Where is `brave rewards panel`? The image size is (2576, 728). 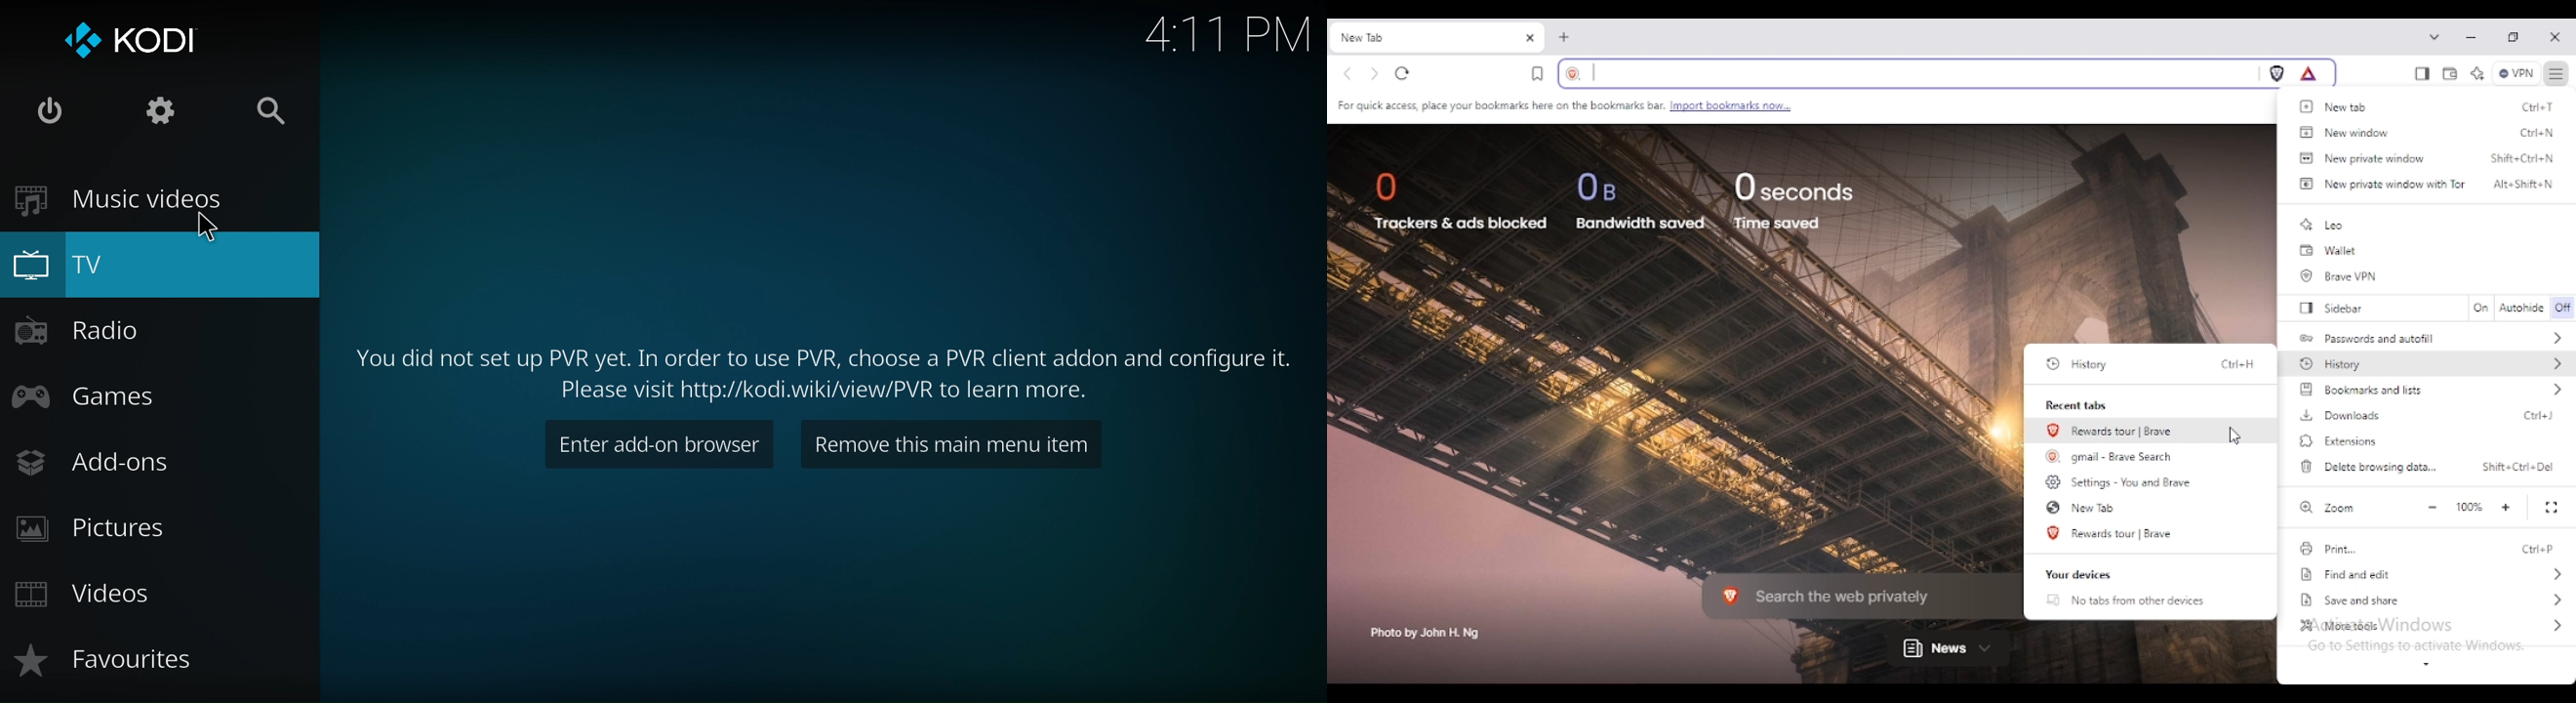
brave rewards panel is located at coordinates (2309, 73).